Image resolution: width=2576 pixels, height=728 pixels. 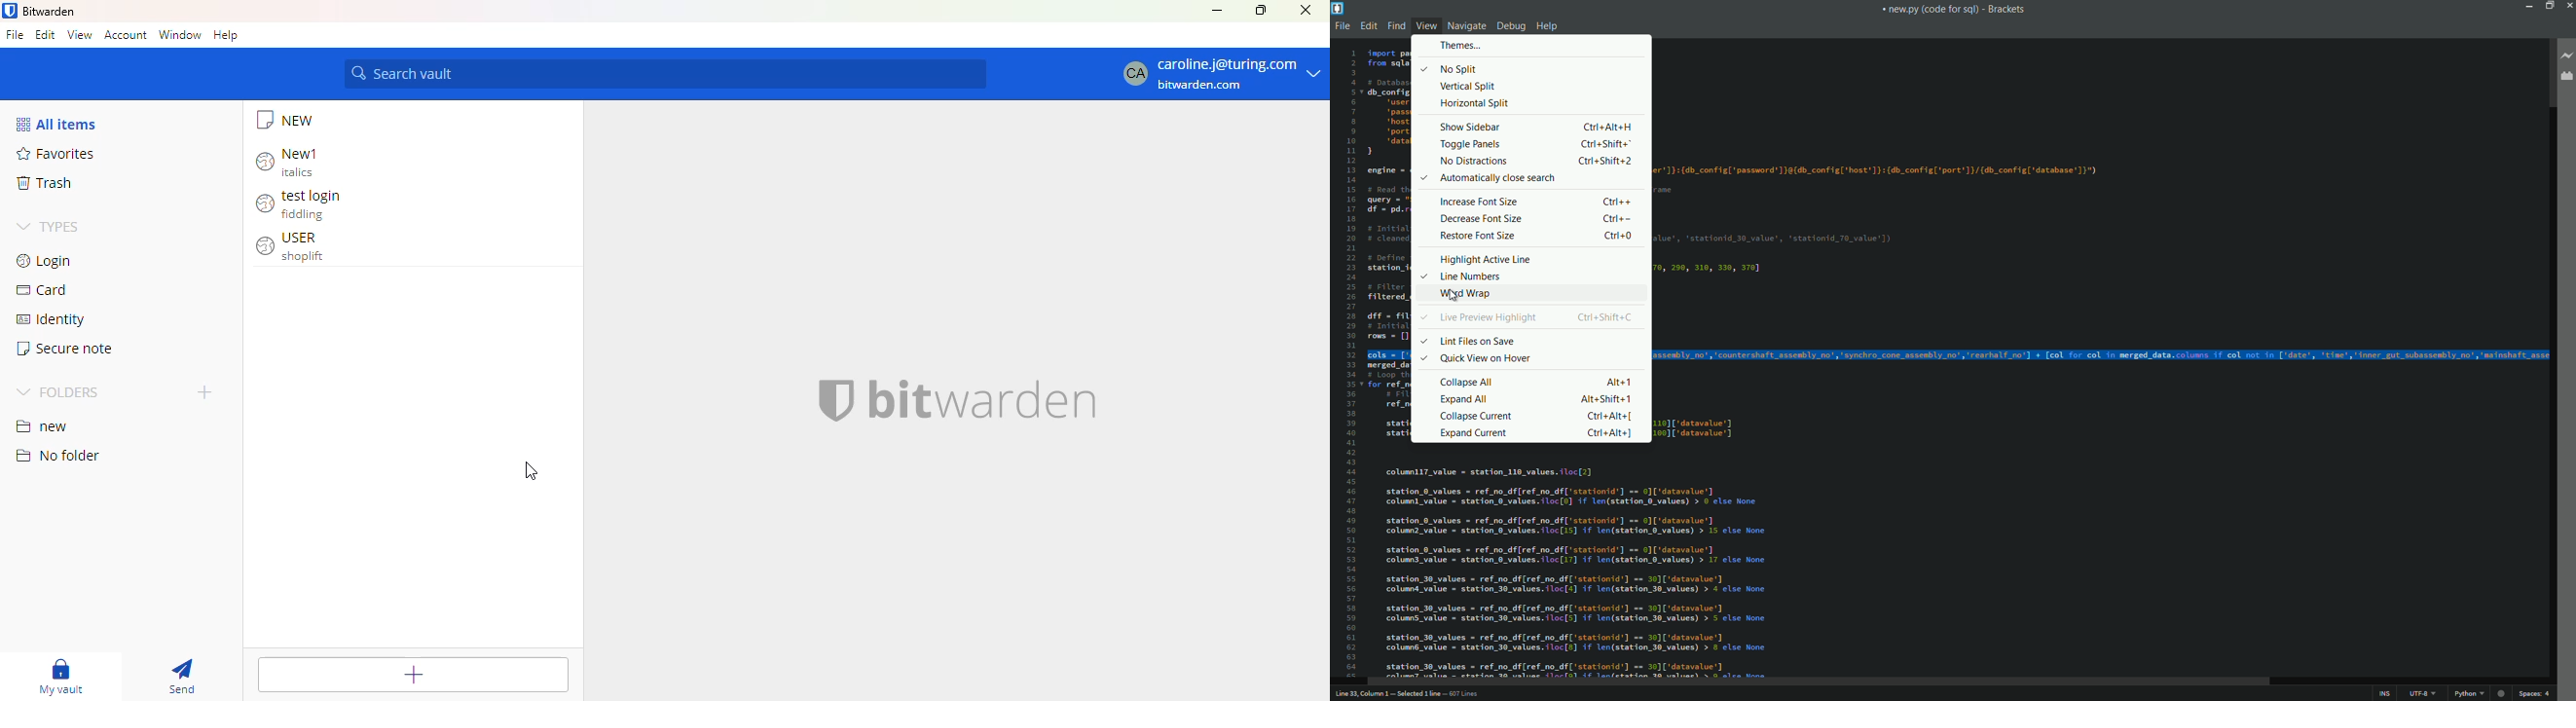 I want to click on keyboard shortcut, so click(x=1608, y=159).